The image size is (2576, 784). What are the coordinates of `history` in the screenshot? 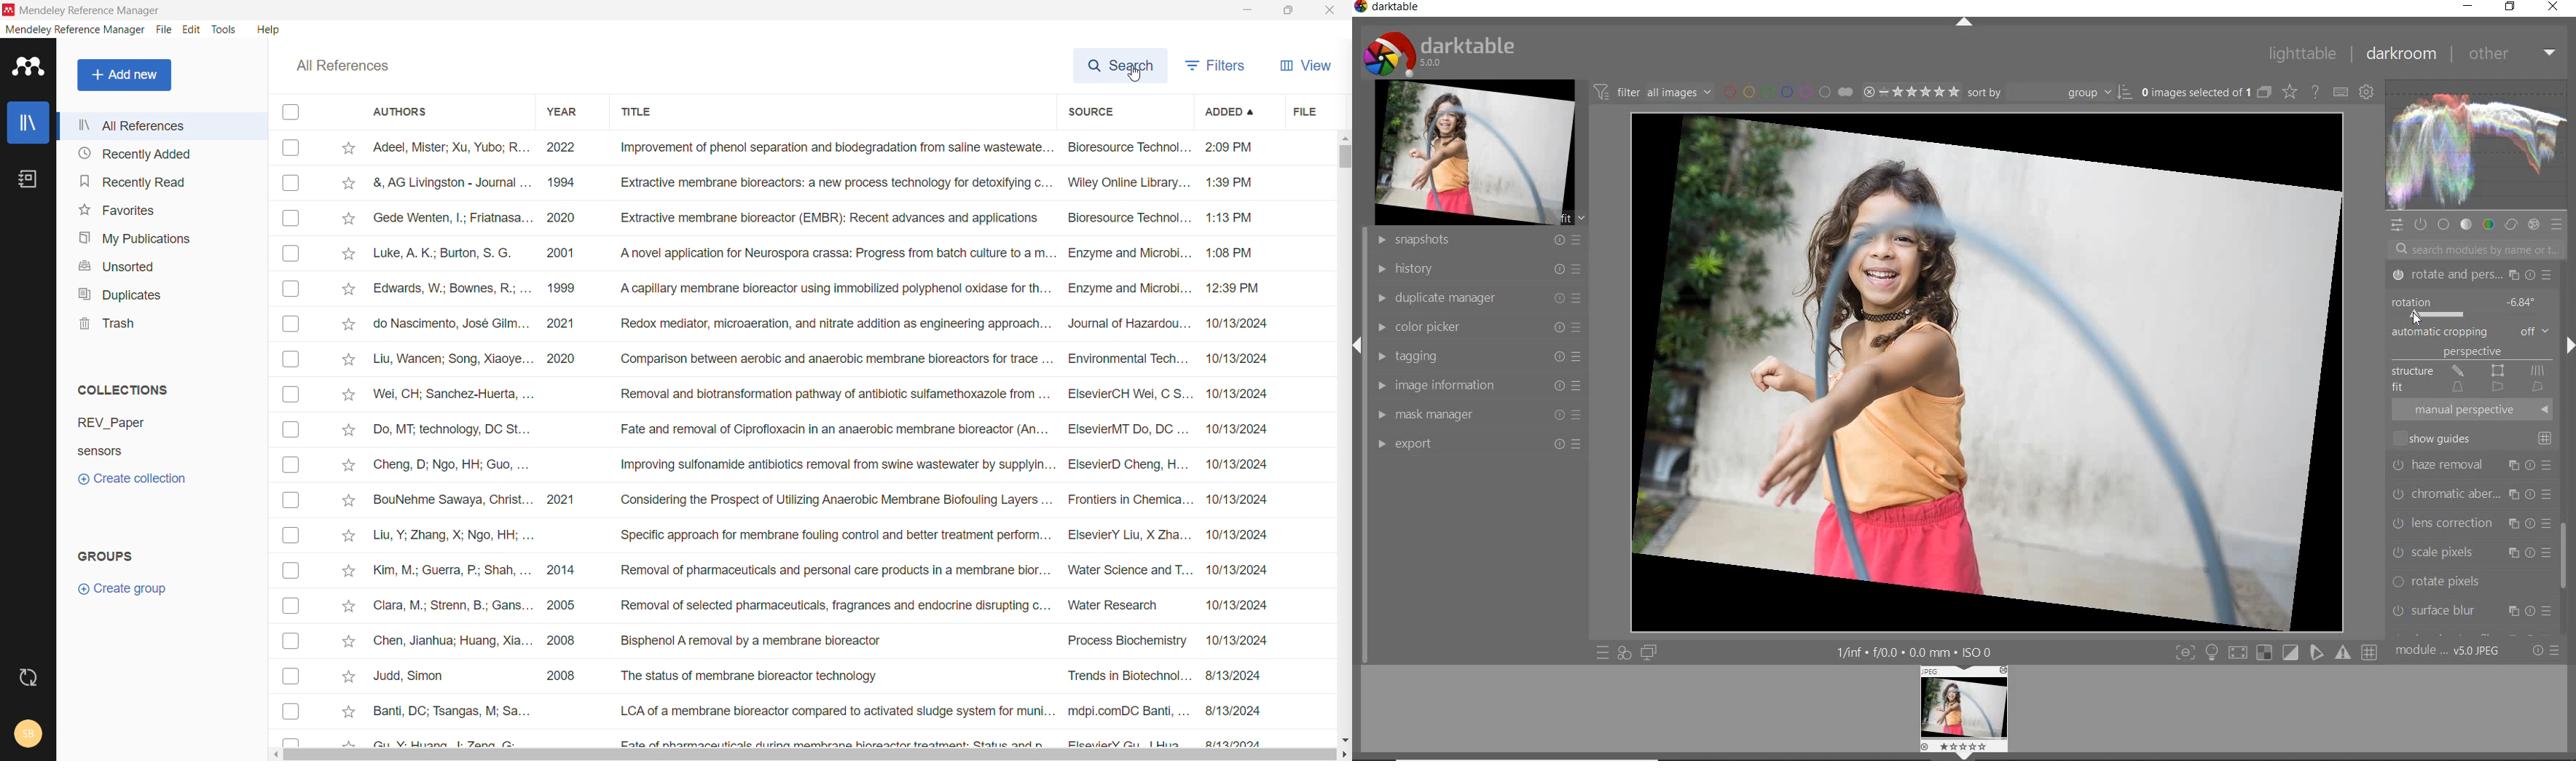 It's located at (1480, 268).